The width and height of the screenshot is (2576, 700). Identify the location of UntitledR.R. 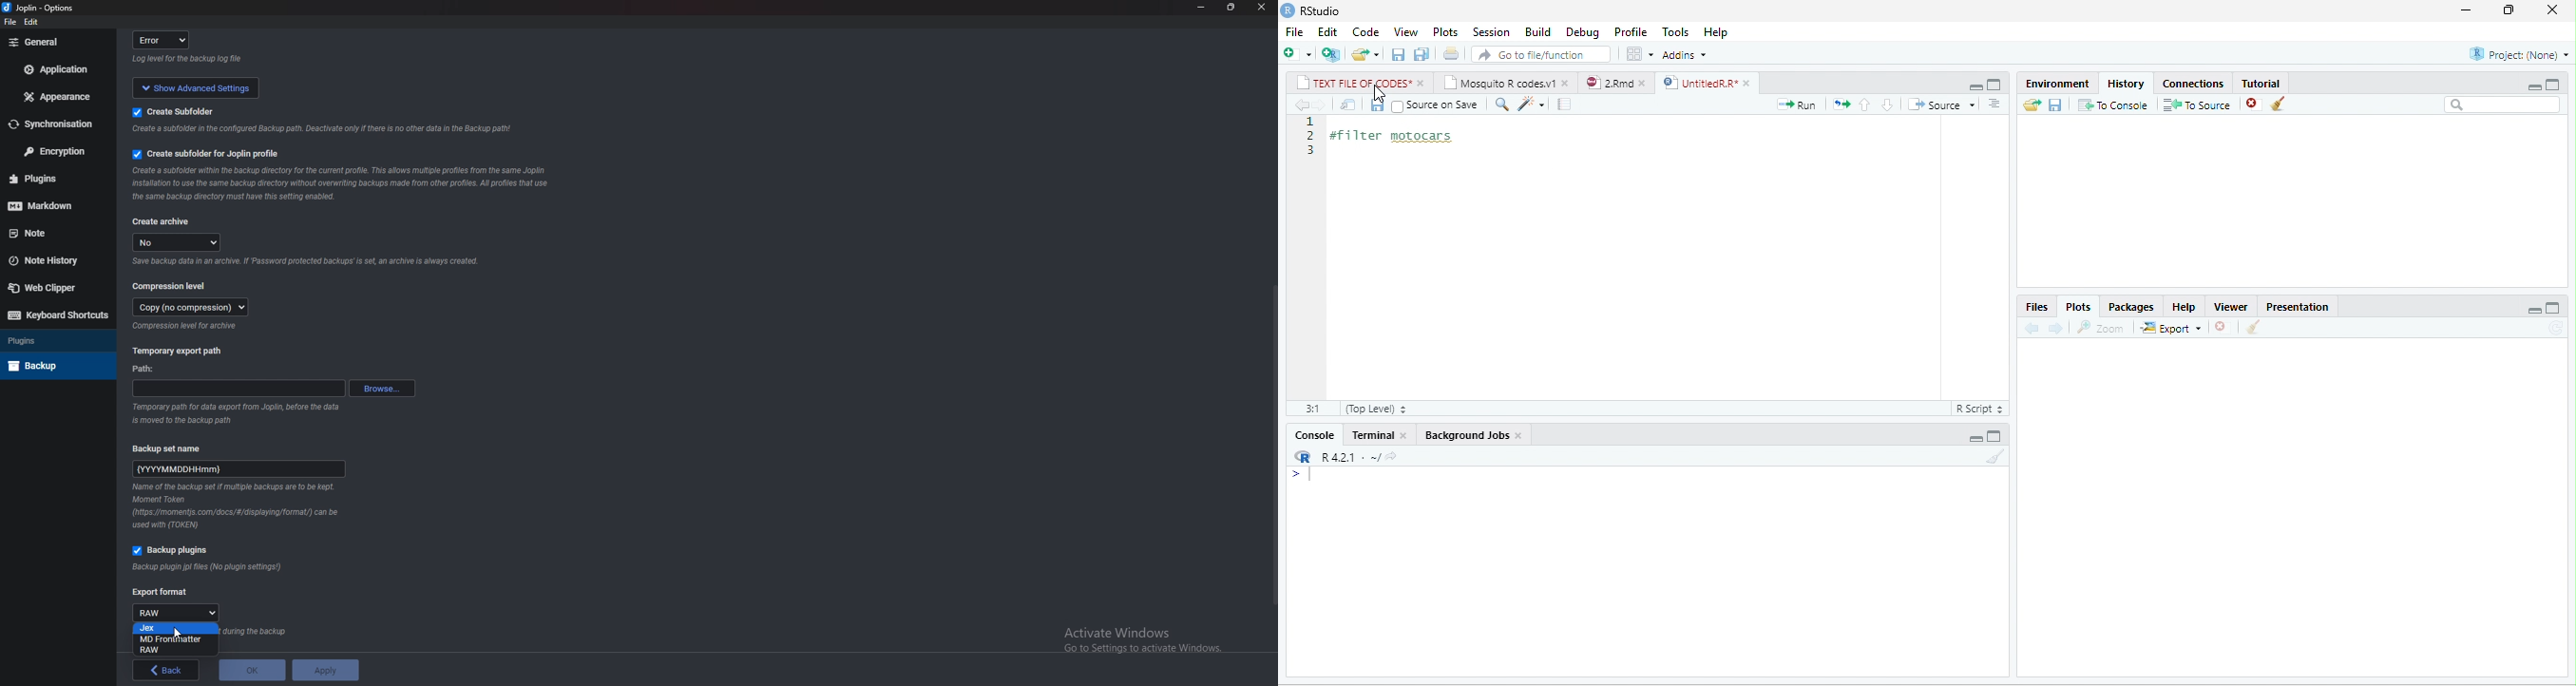
(1697, 83).